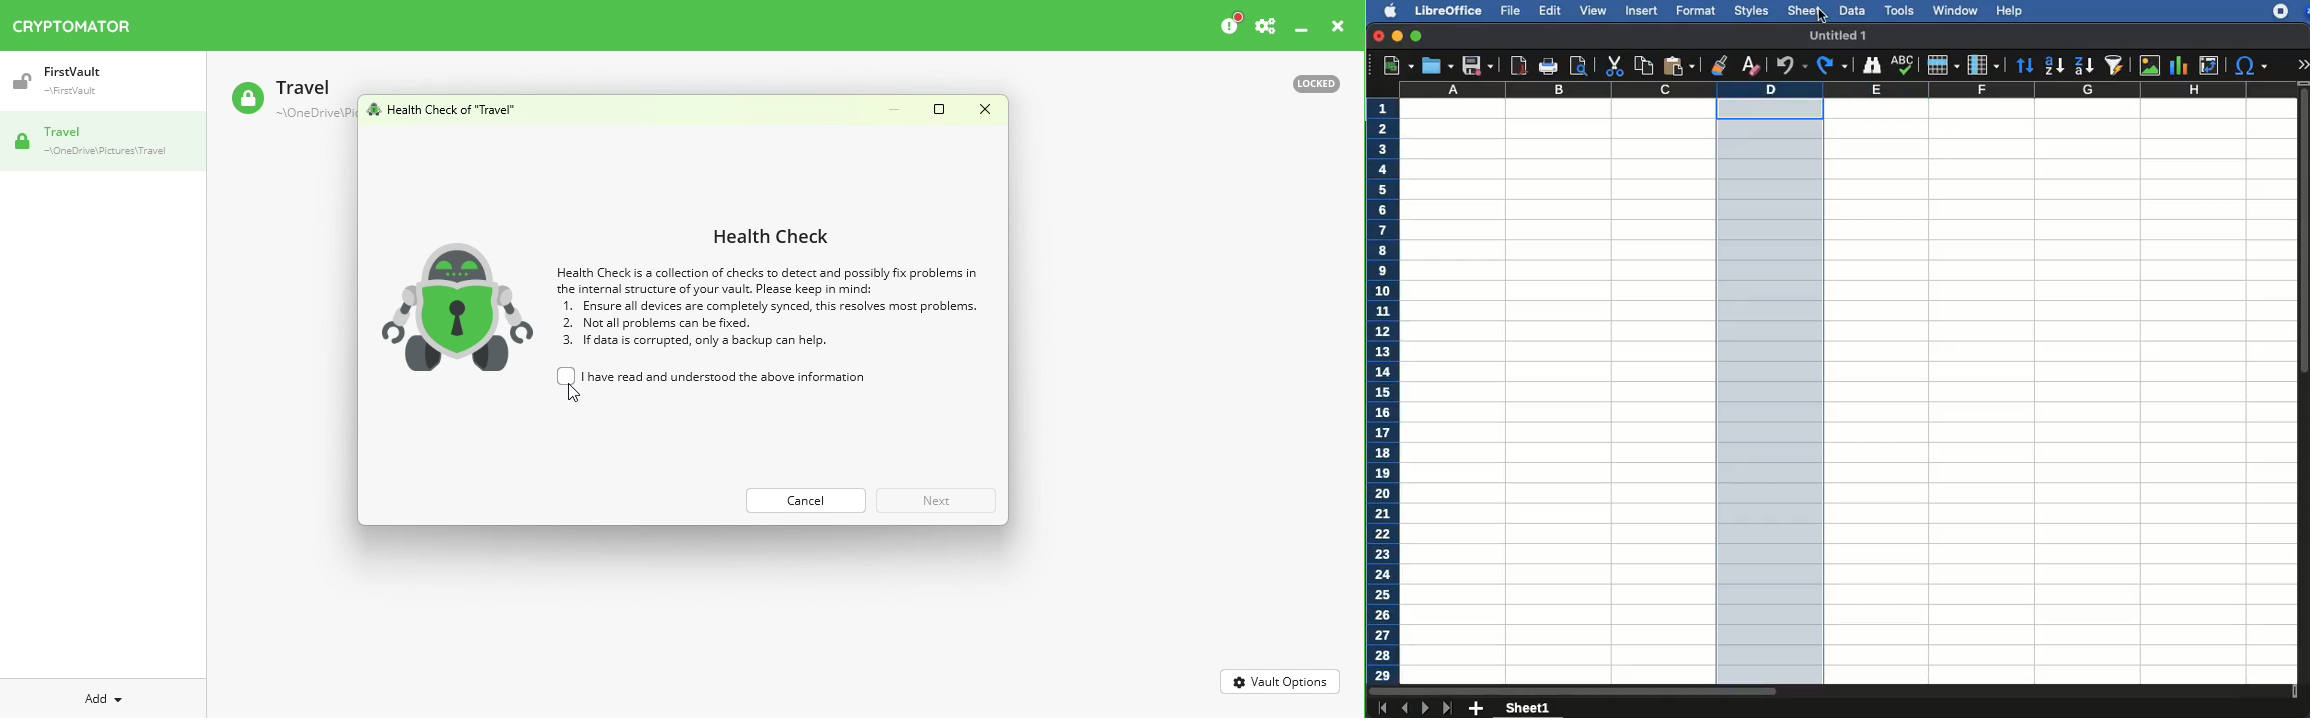 This screenshot has height=728, width=2324. Describe the element at coordinates (1678, 66) in the screenshot. I see `paste` at that location.